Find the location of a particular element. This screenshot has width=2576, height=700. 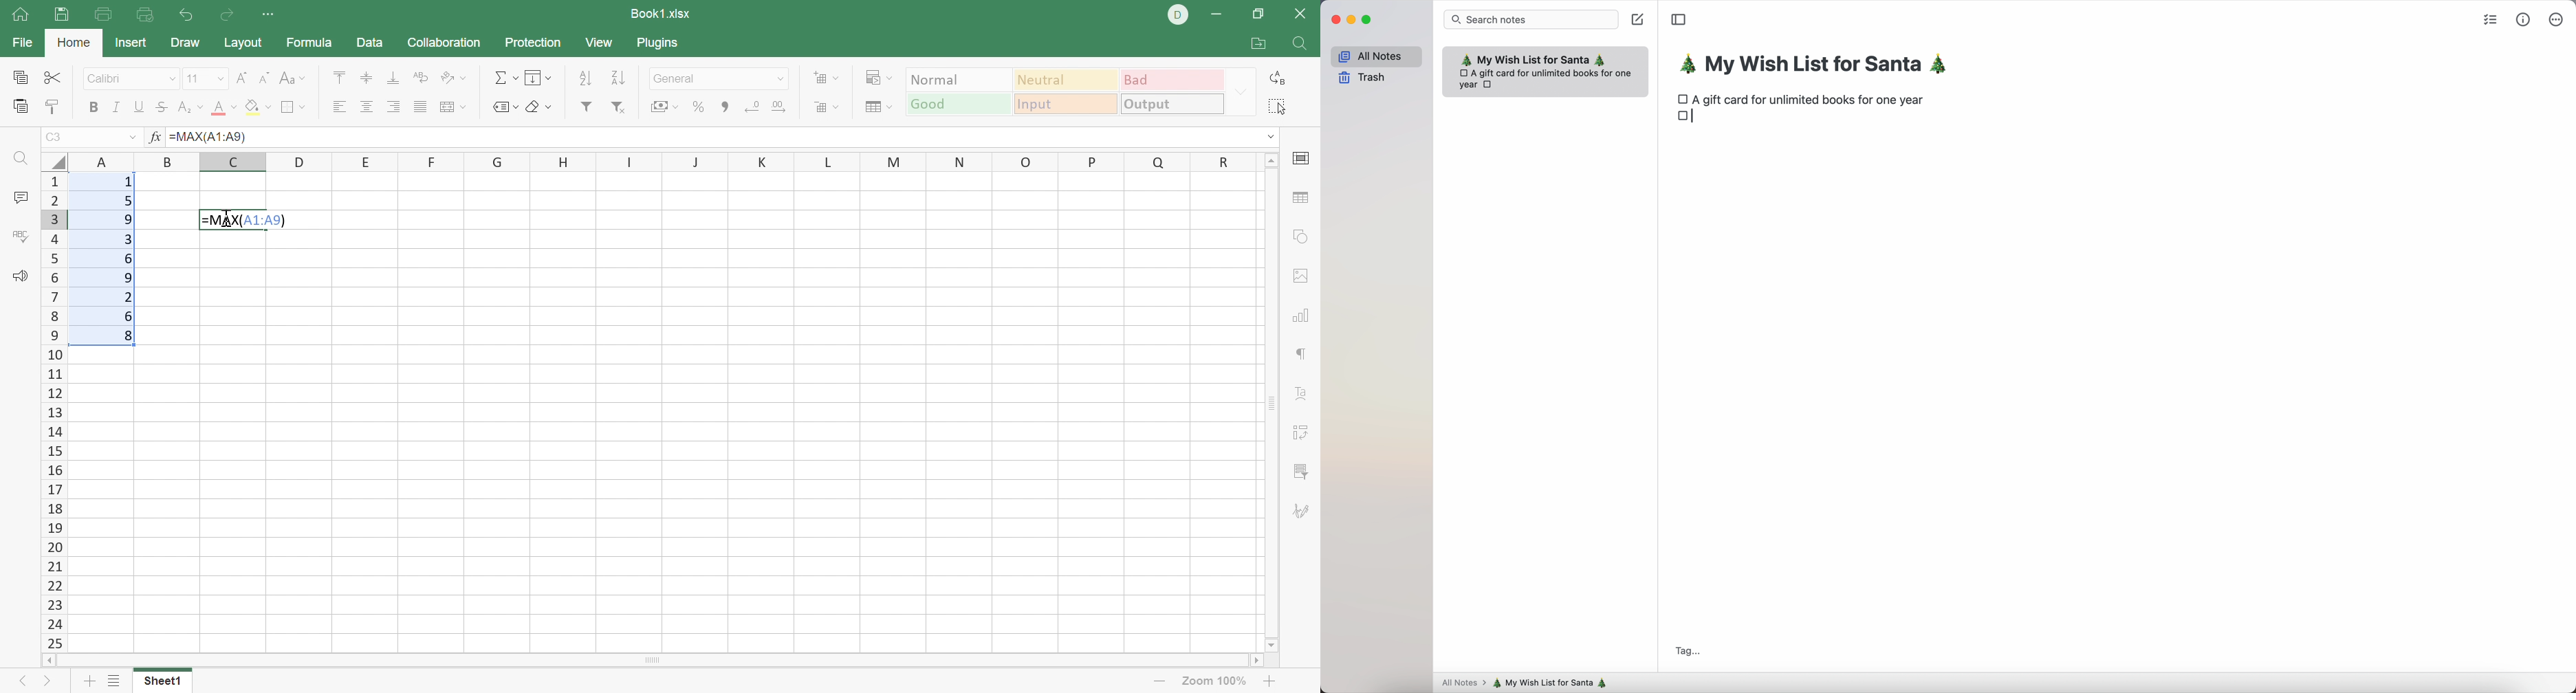

Good is located at coordinates (958, 104).